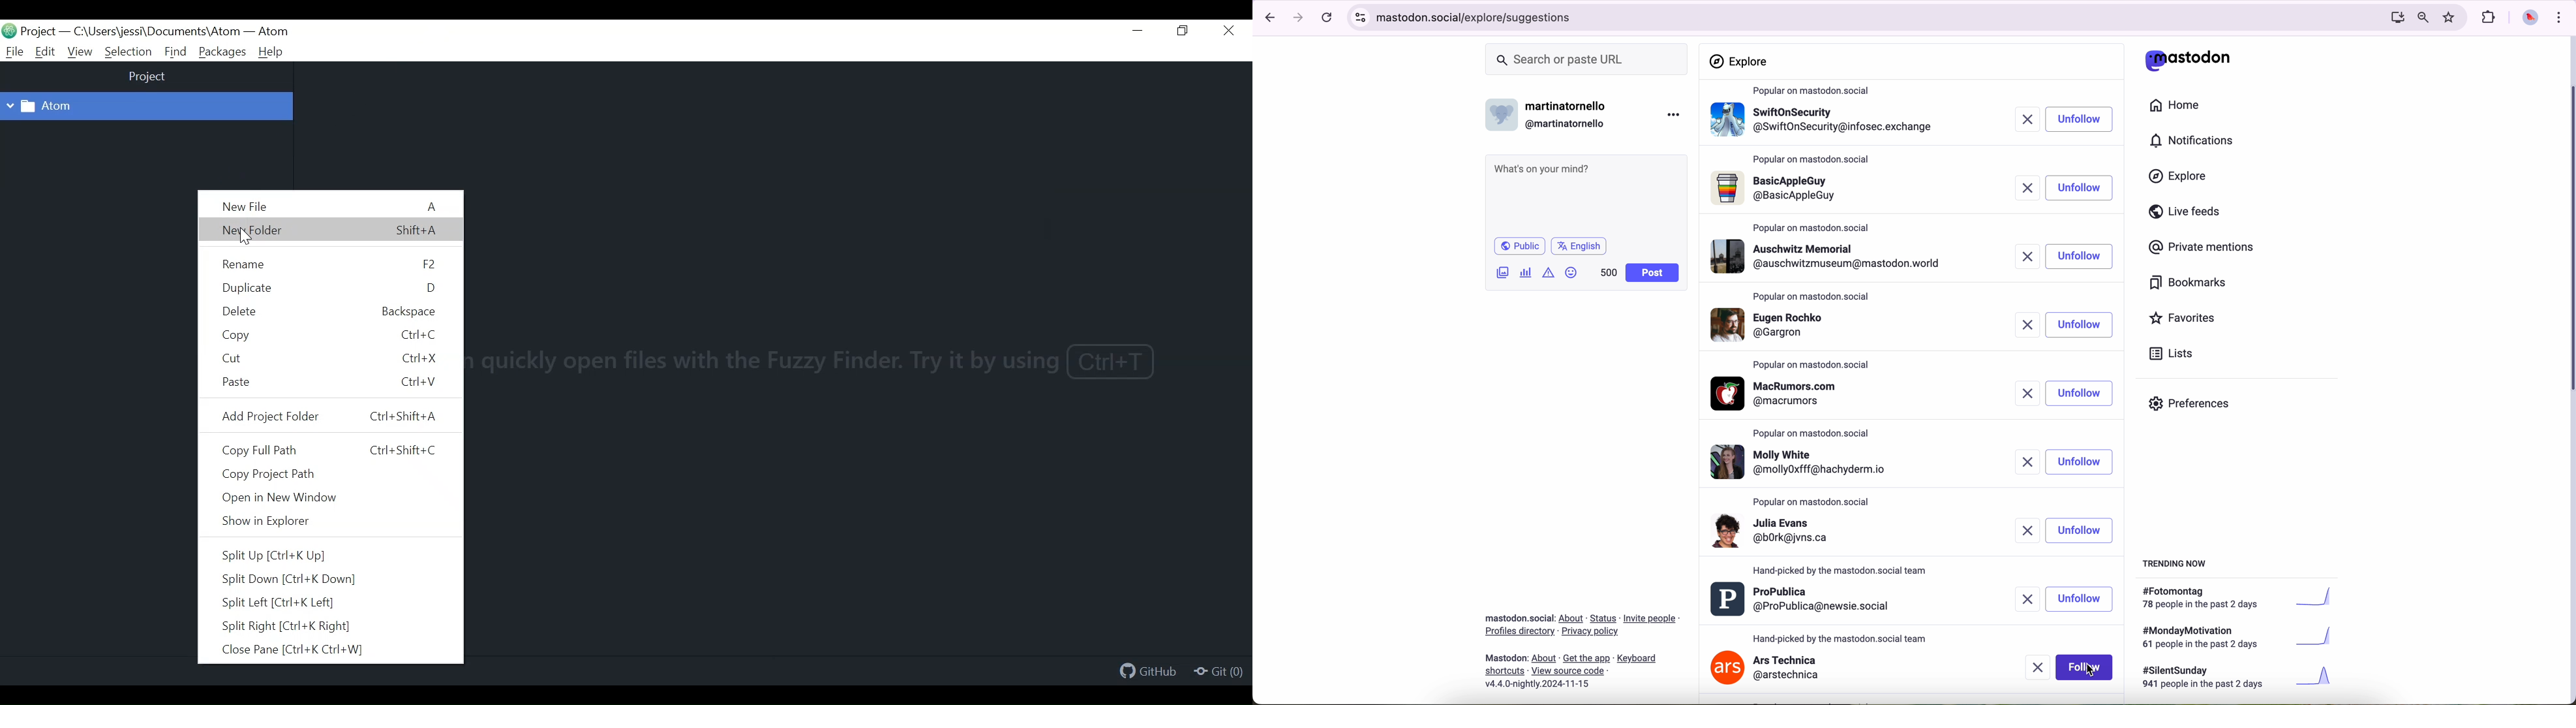 Image resolution: width=2576 pixels, height=728 pixels. What do you see at coordinates (2080, 393) in the screenshot?
I see `unfollow` at bounding box center [2080, 393].